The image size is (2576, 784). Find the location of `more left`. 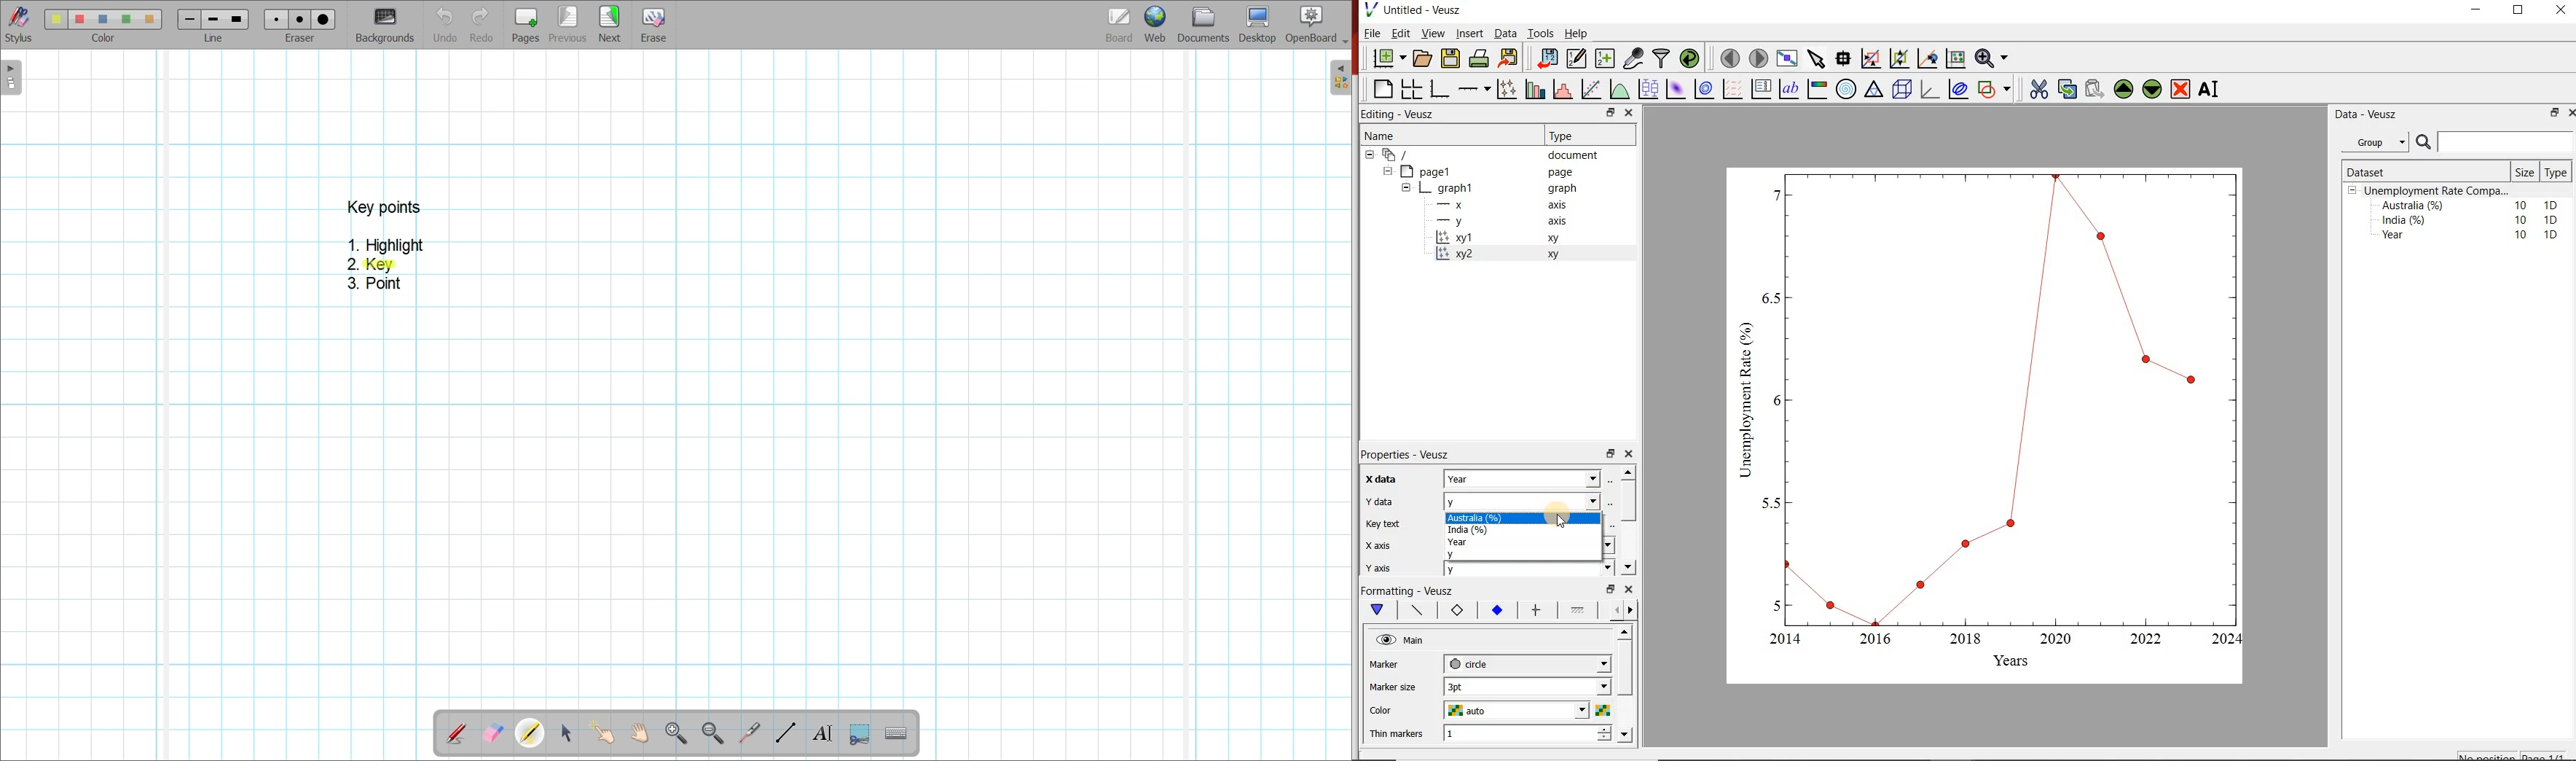

more left is located at coordinates (1614, 609).